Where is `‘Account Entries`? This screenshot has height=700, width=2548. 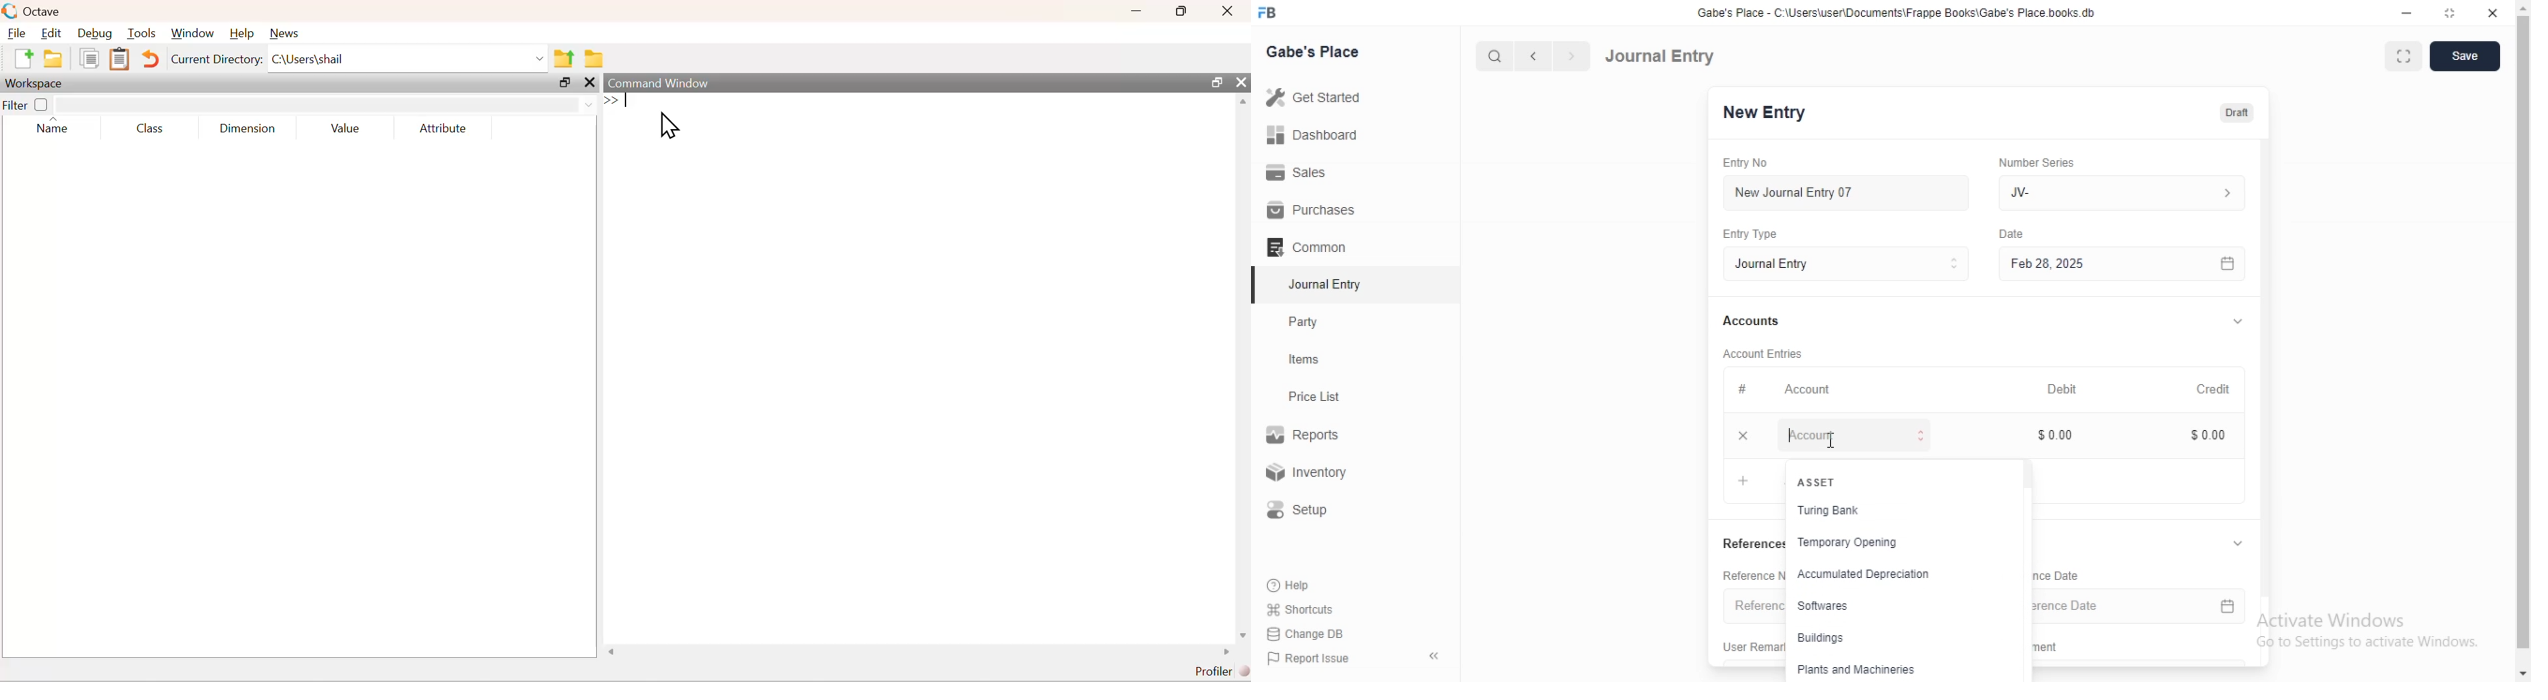
‘Account Entries is located at coordinates (1772, 353).